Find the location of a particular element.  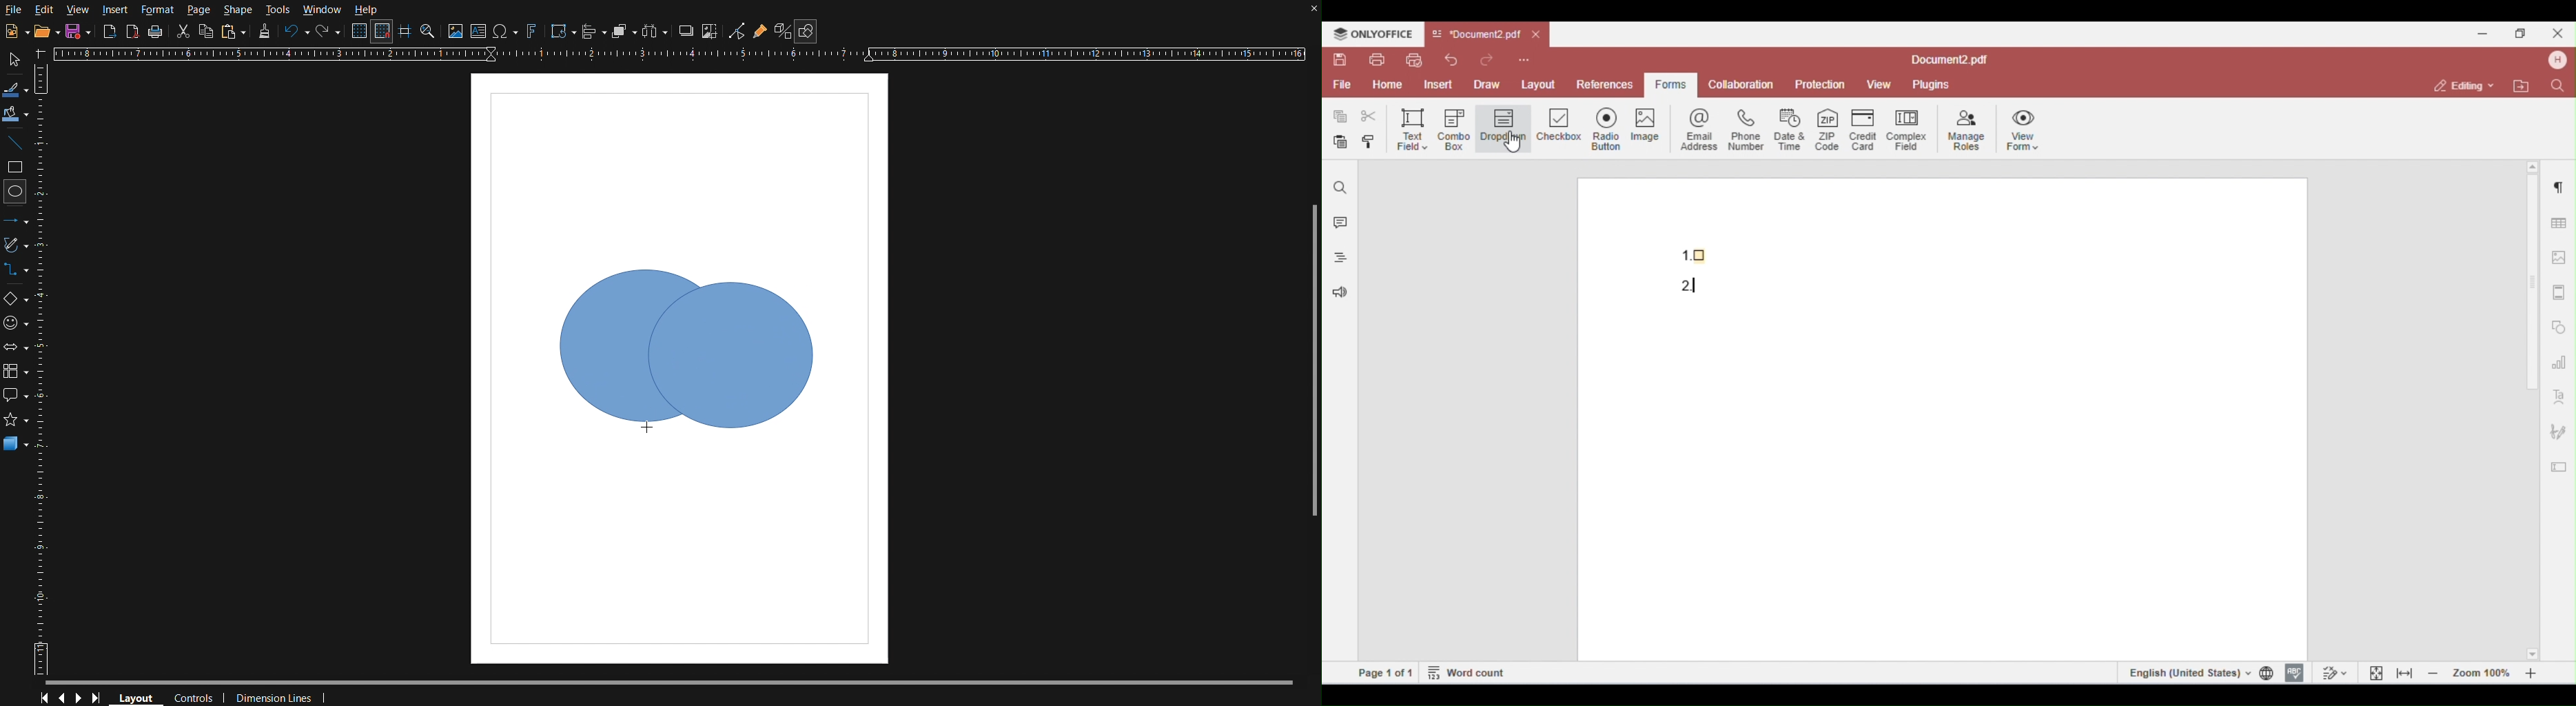

New is located at coordinates (76, 32).